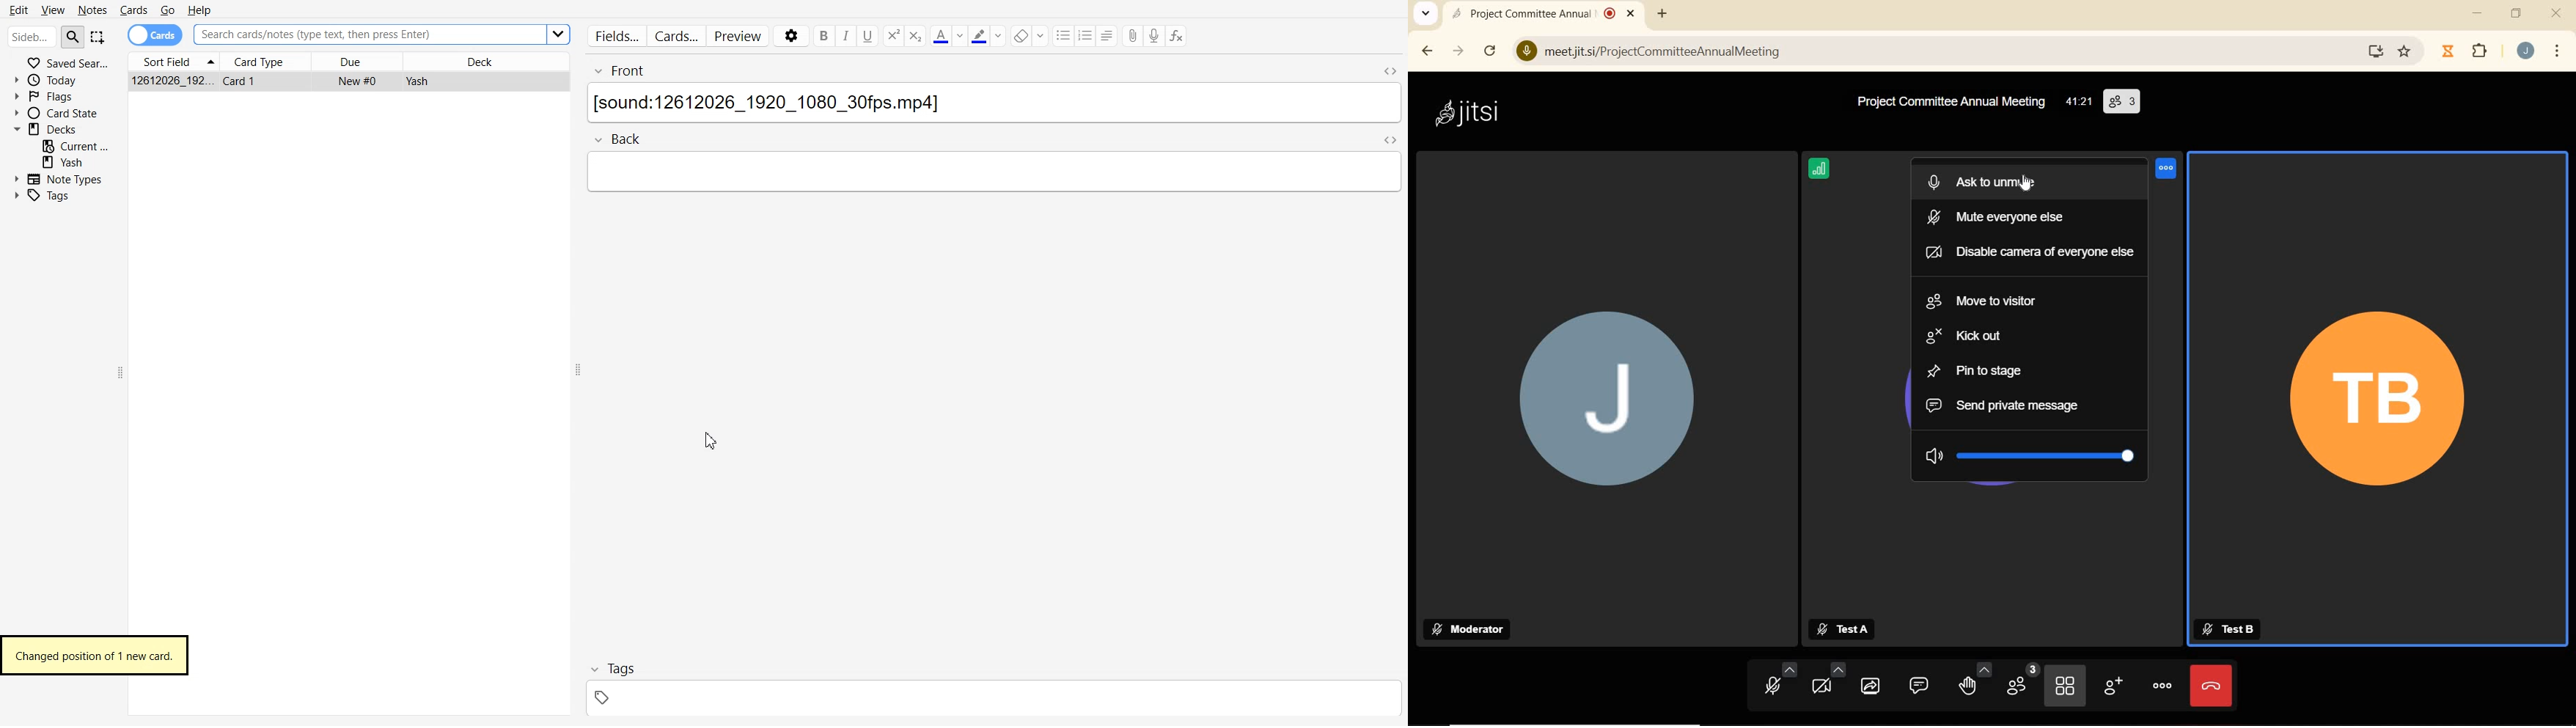 Image resolution: width=2576 pixels, height=728 pixels. I want to click on Card 1, so click(243, 82).